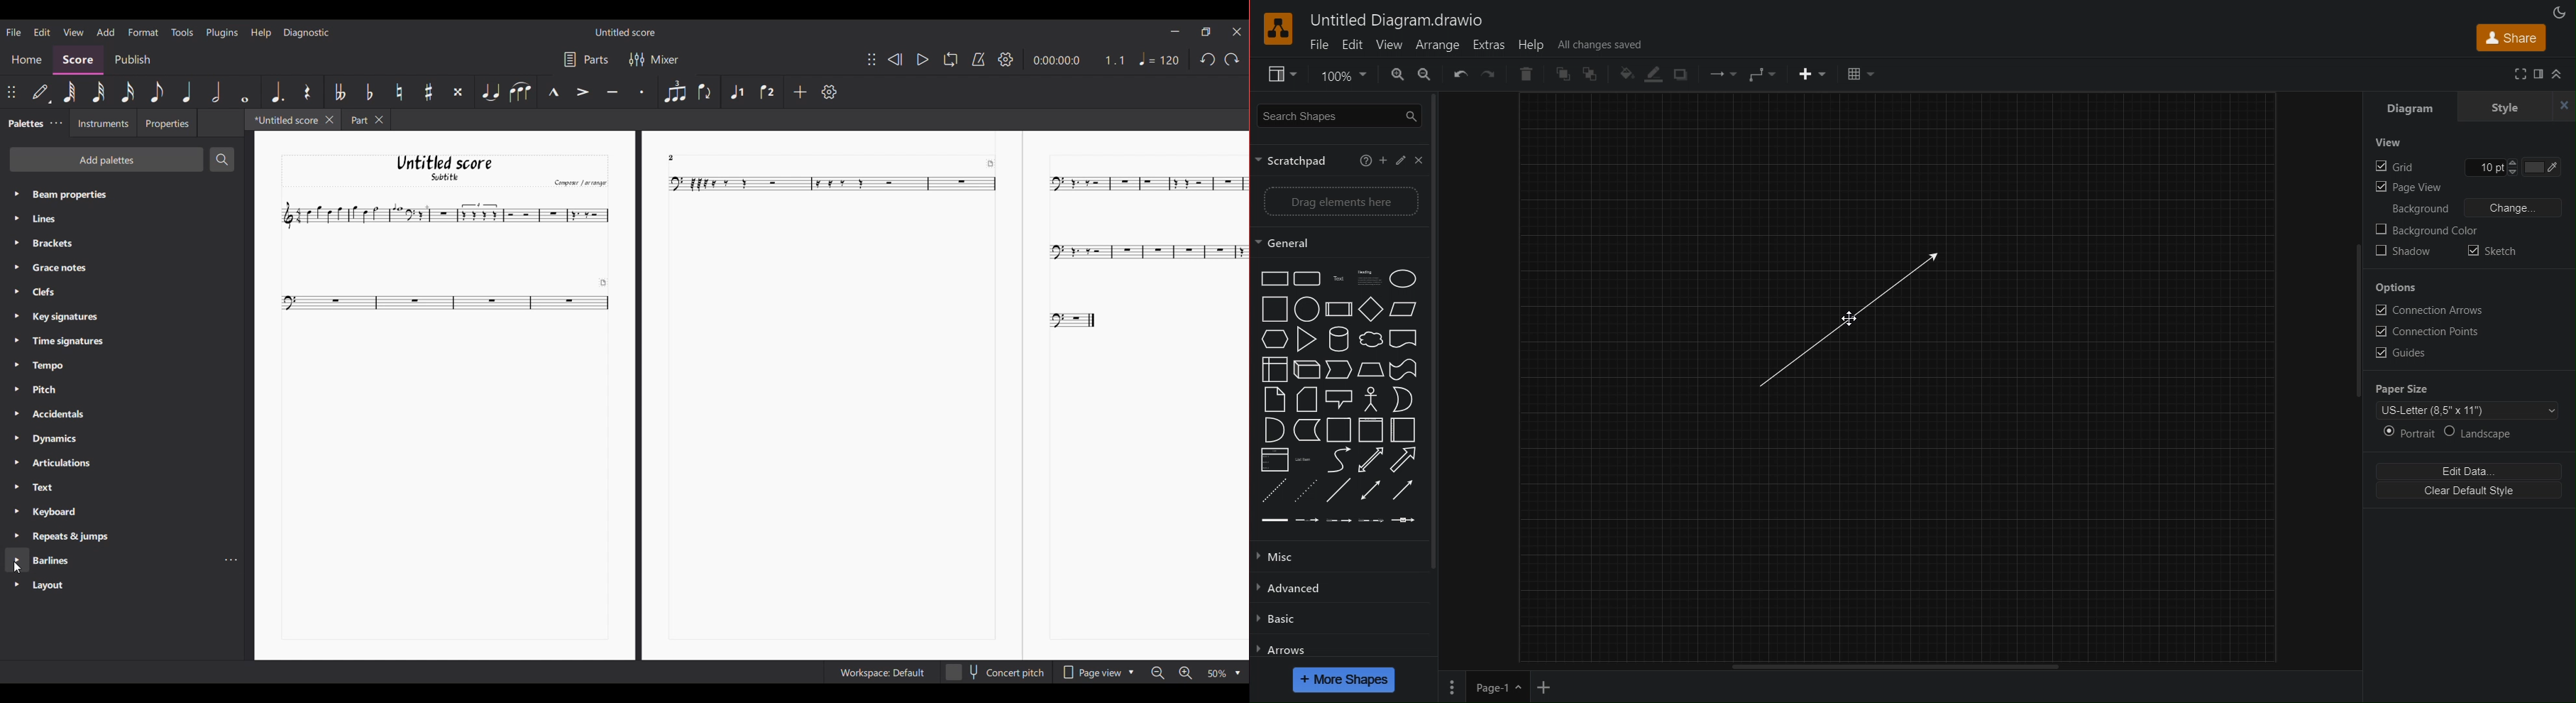 The width and height of the screenshot is (2576, 728). Describe the element at coordinates (2395, 354) in the screenshot. I see `Guides` at that location.